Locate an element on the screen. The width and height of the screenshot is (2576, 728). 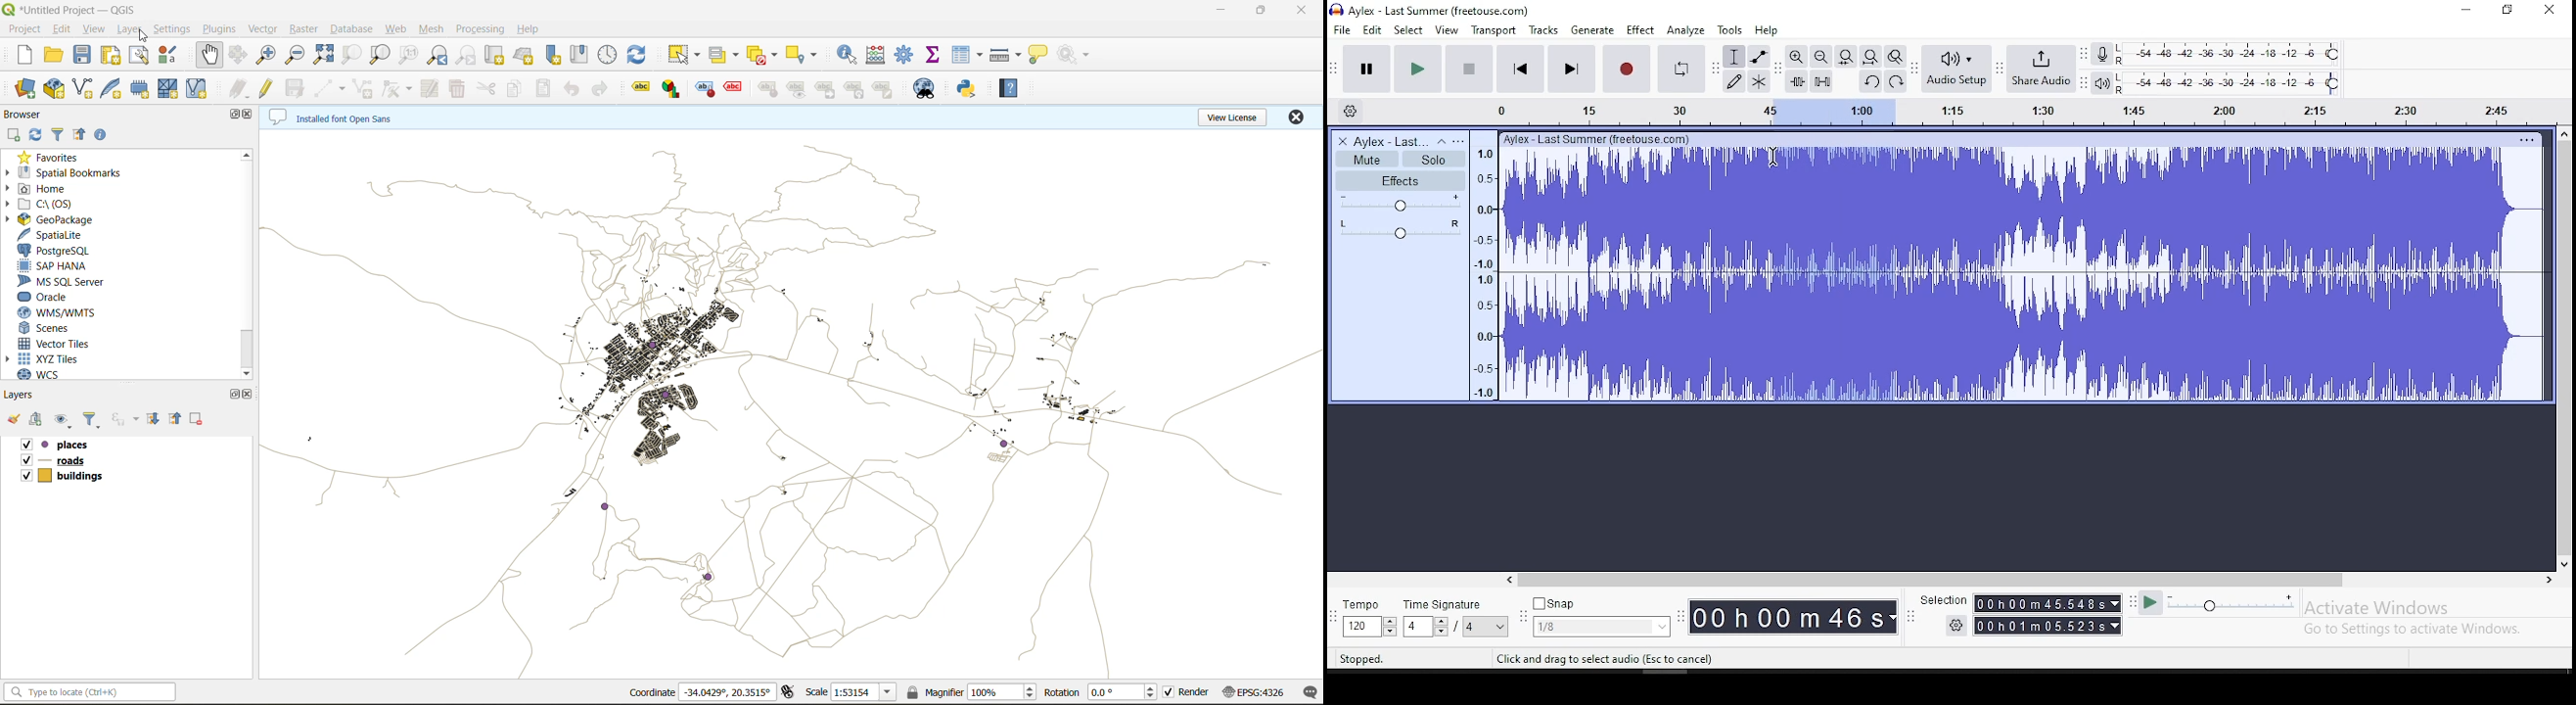
skip to end is located at coordinates (1572, 70).